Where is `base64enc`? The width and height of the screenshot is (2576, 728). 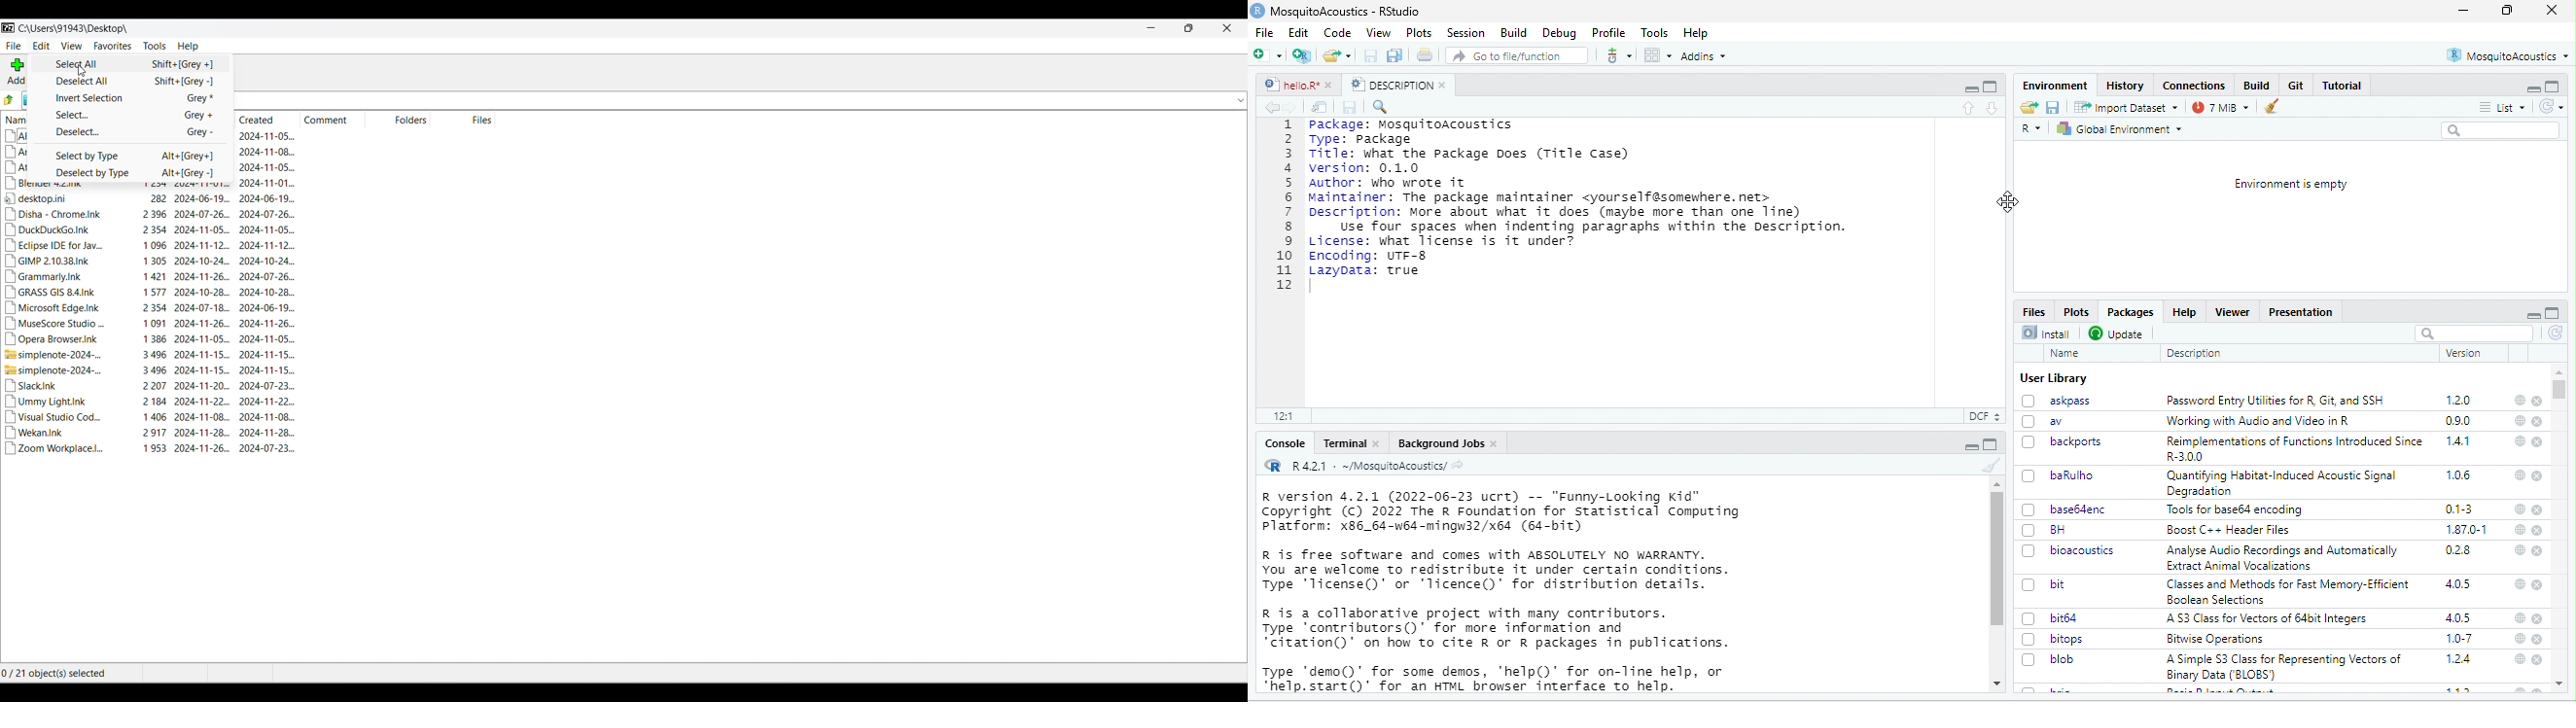 base64enc is located at coordinates (2064, 509).